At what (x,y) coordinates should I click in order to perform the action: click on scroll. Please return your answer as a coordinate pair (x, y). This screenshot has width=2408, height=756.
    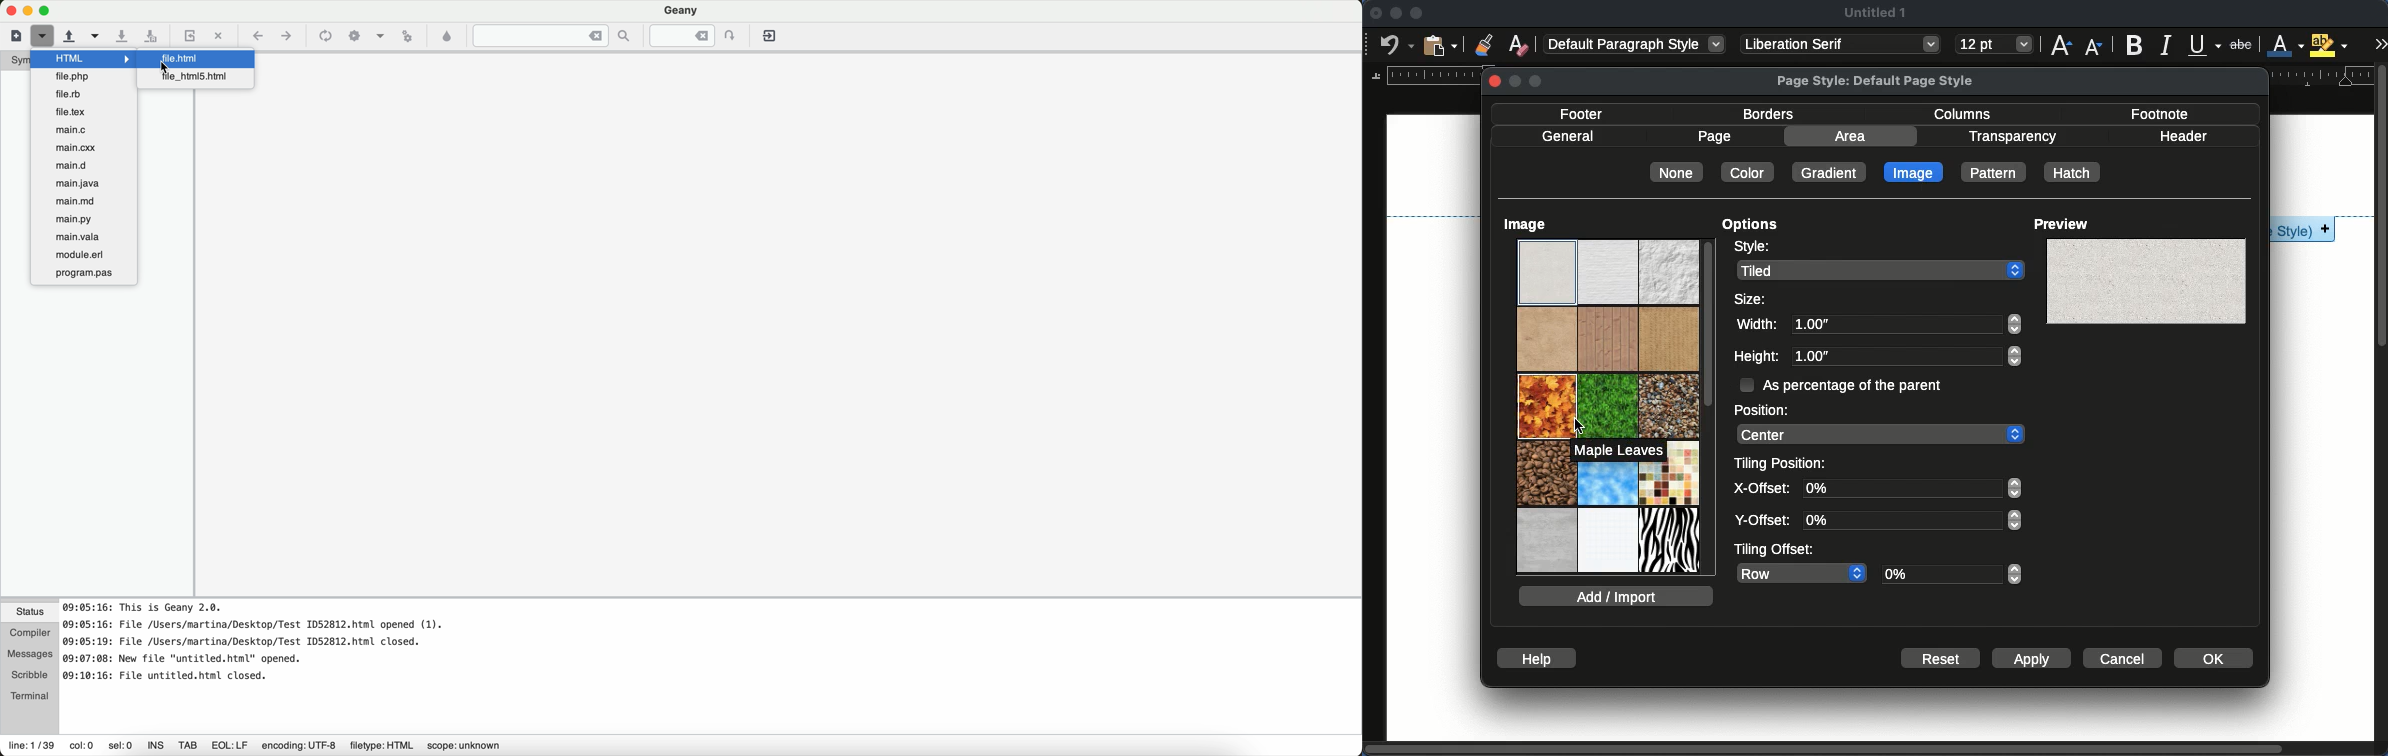
    Looking at the image, I should click on (2383, 410).